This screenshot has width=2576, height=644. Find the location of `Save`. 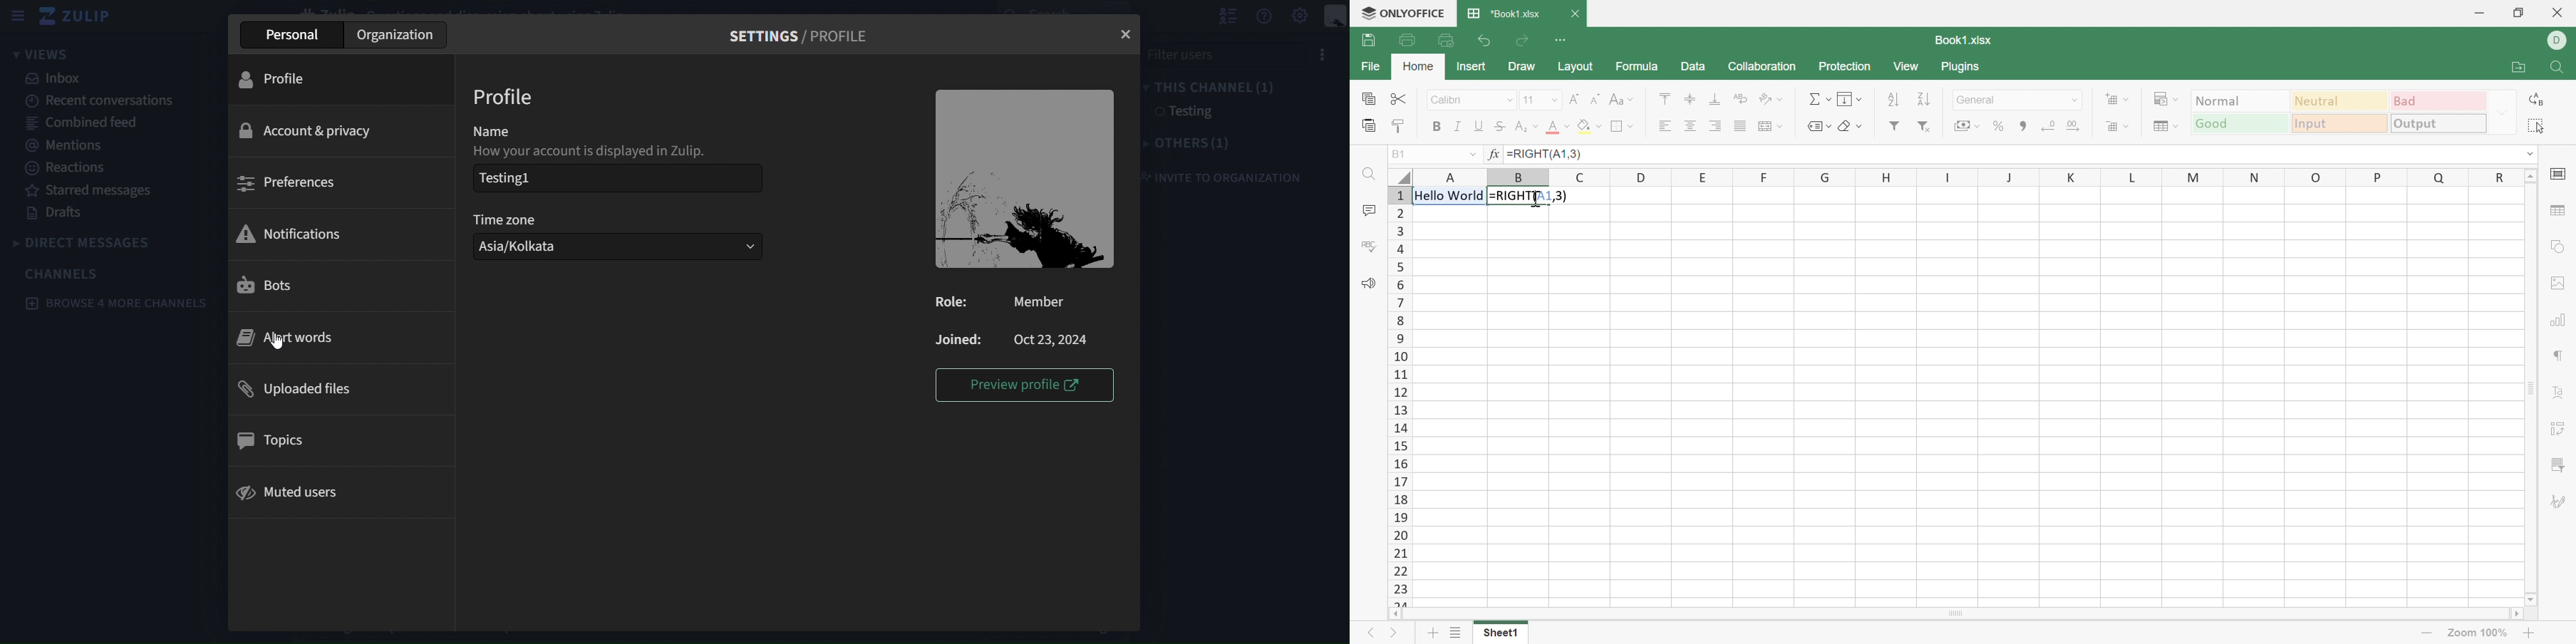

Save is located at coordinates (1369, 40).